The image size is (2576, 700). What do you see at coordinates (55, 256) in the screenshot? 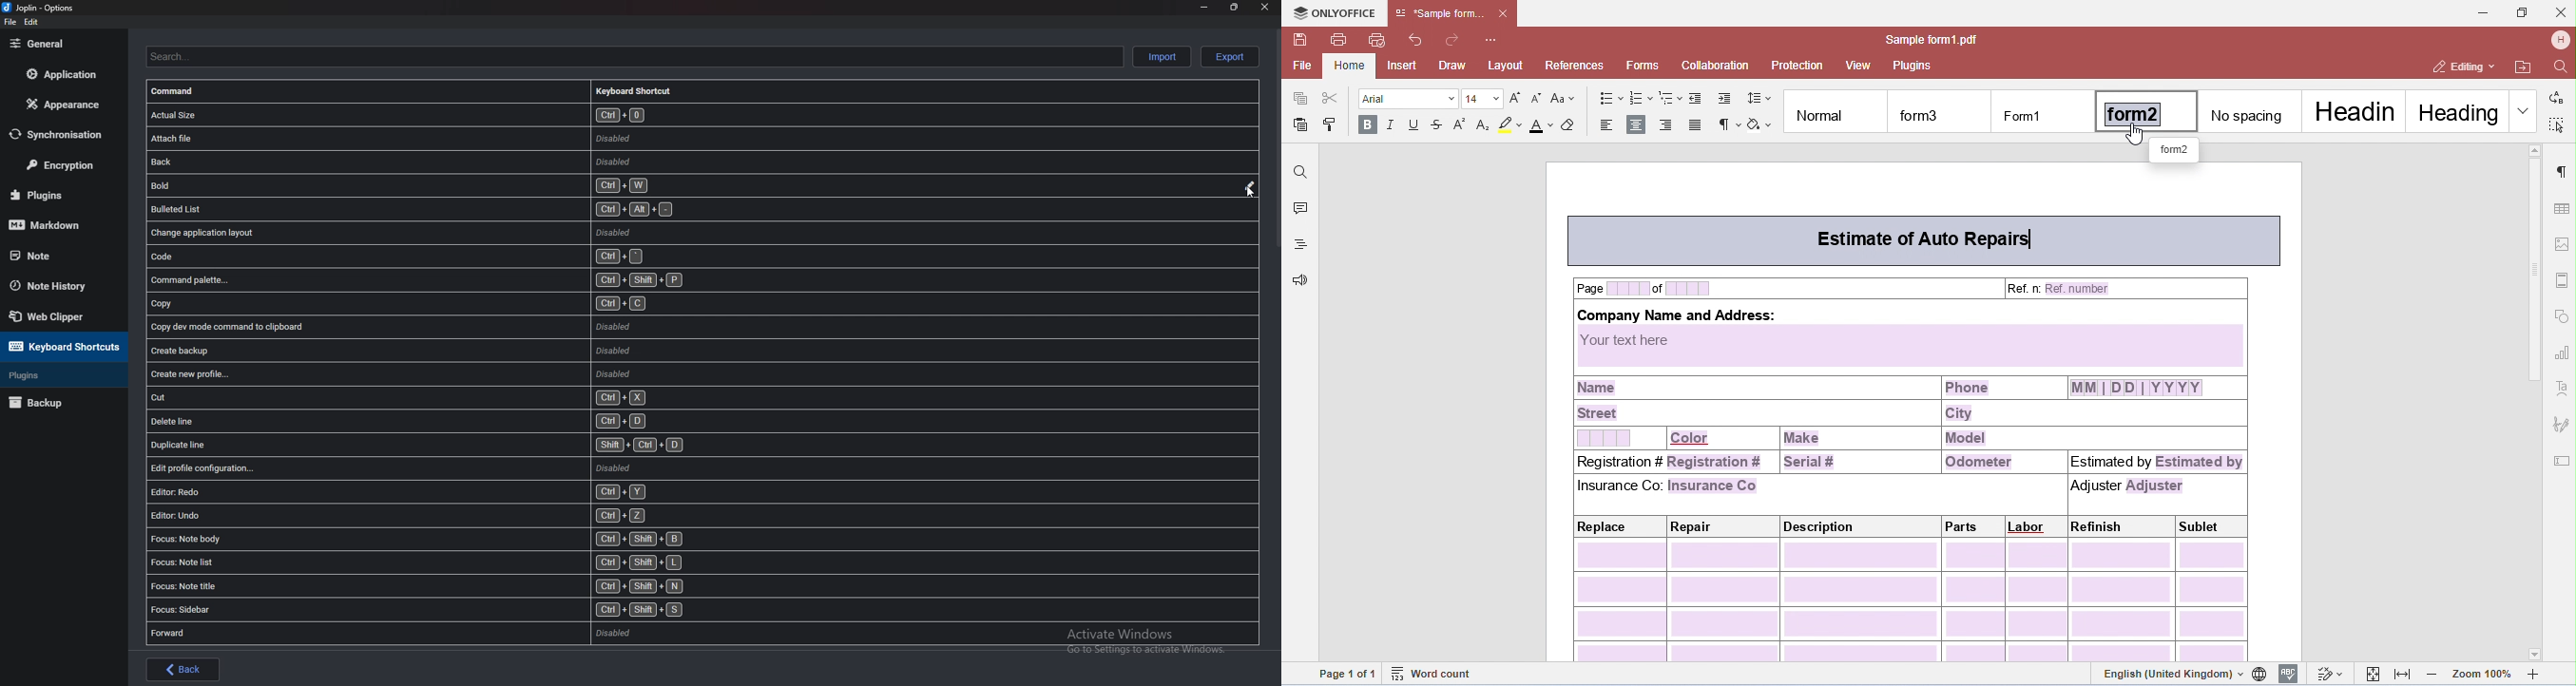
I see `note` at bounding box center [55, 256].